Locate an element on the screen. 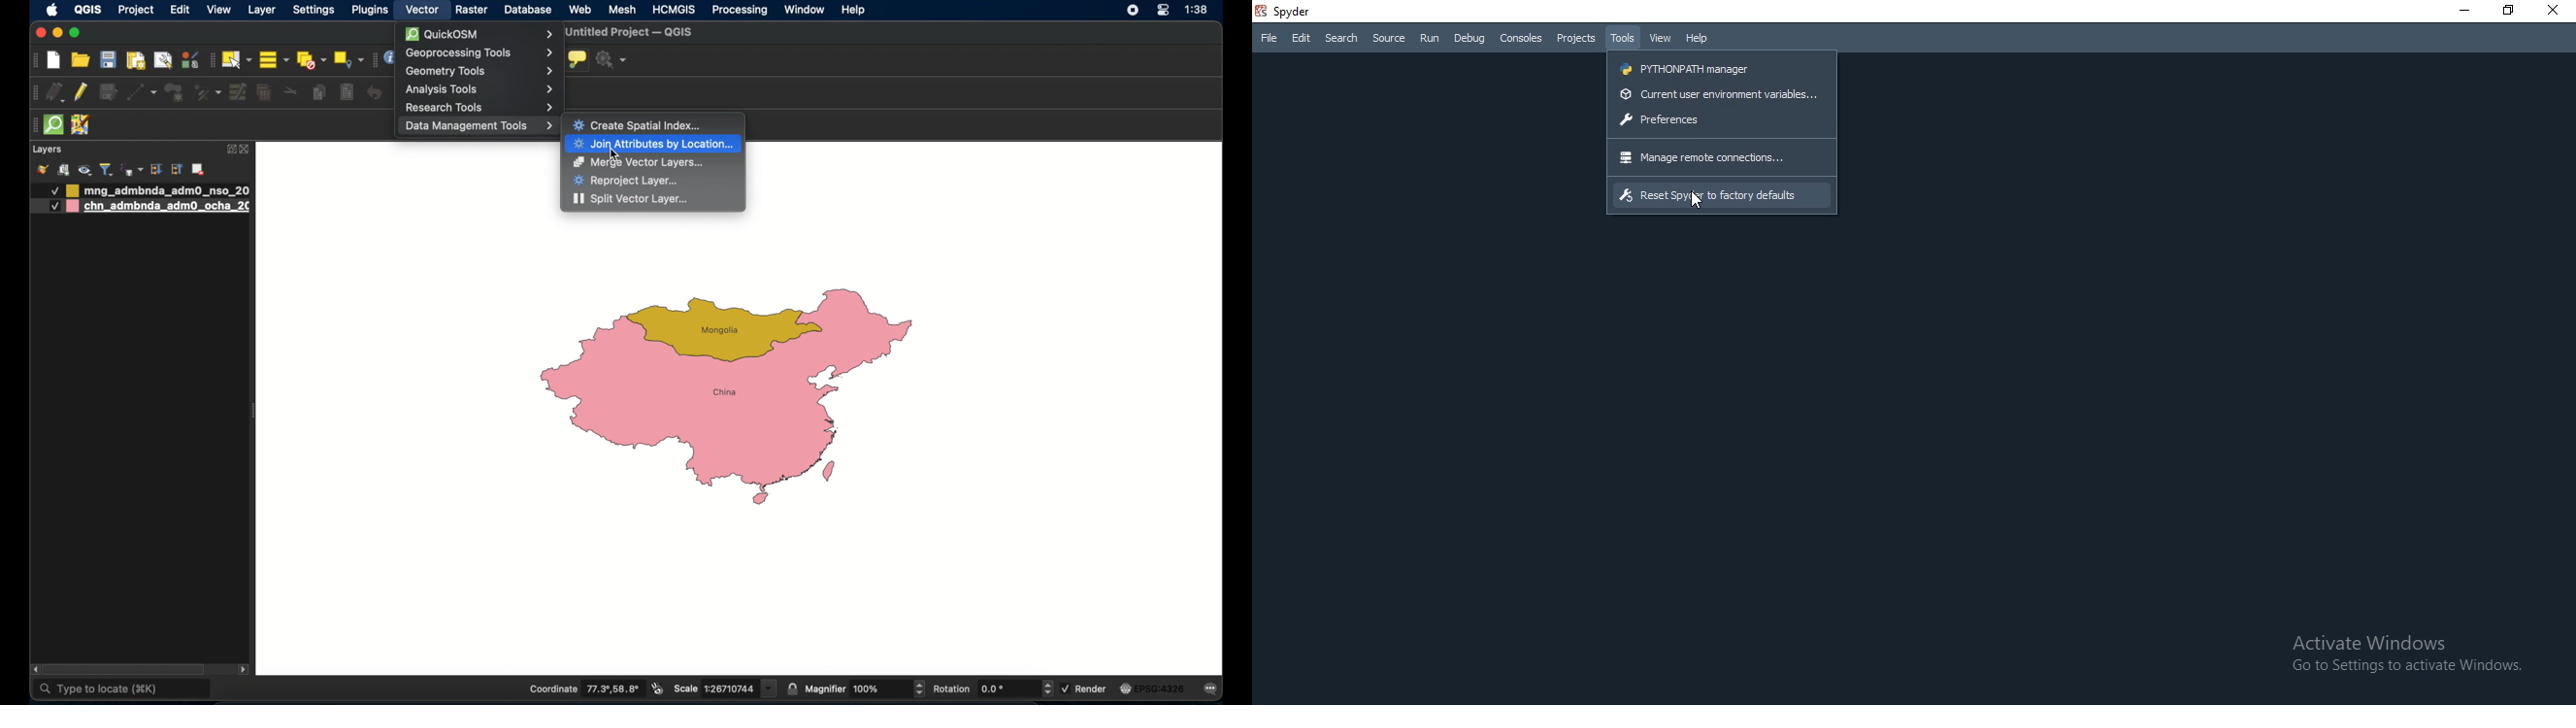 Image resolution: width=2576 pixels, height=728 pixels. close is located at coordinates (40, 33).